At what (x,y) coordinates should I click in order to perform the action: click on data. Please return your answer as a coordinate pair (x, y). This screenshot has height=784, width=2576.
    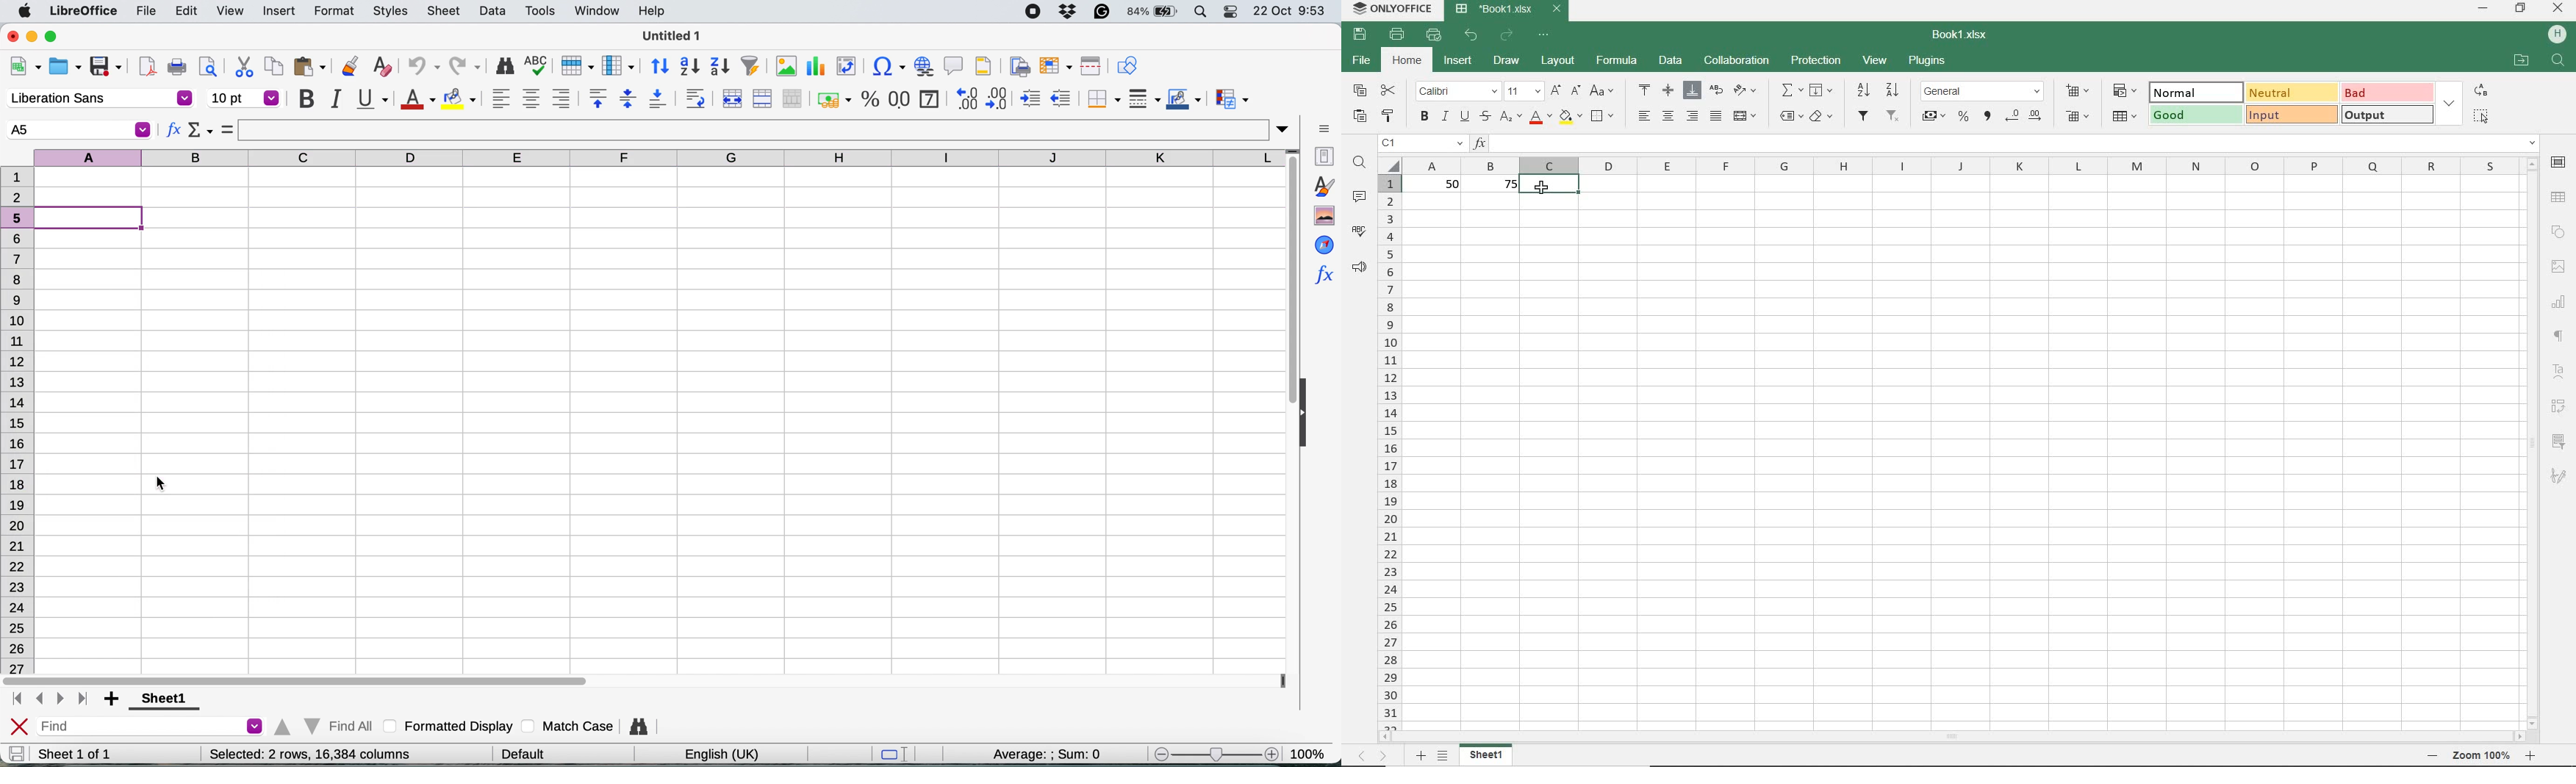
    Looking at the image, I should click on (495, 10).